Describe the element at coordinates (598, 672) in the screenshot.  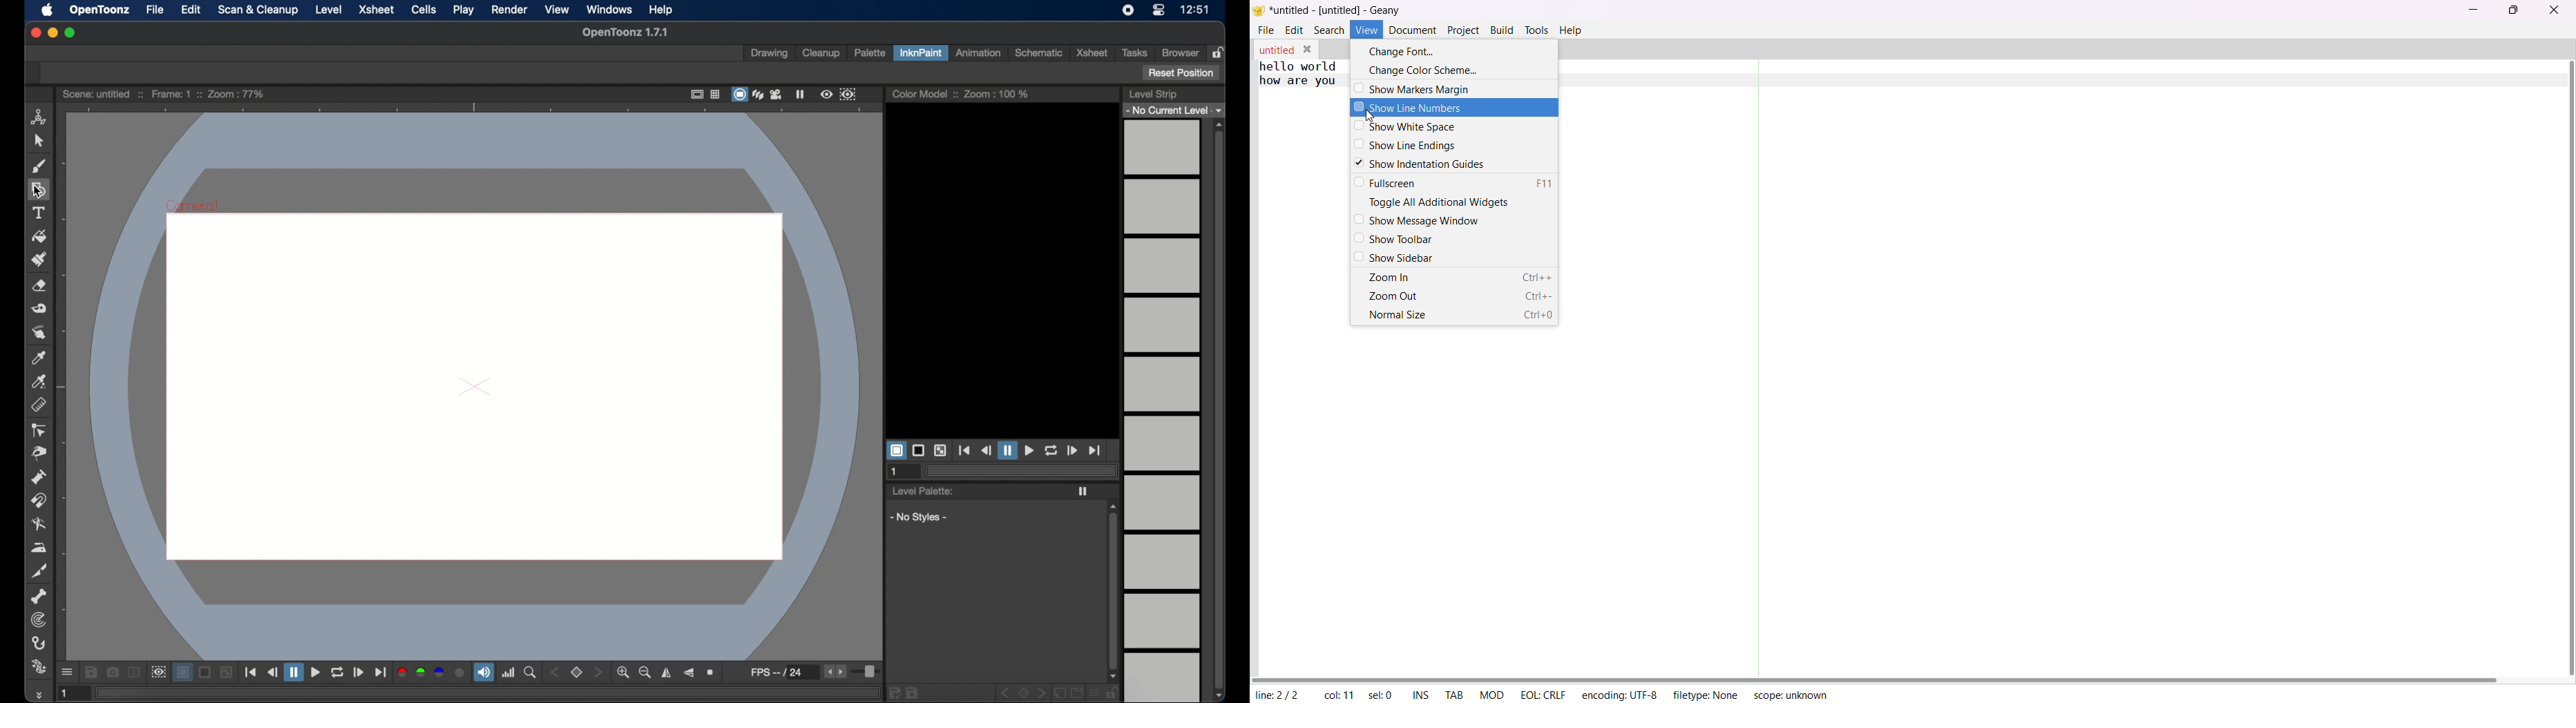
I see `stepper button` at that location.